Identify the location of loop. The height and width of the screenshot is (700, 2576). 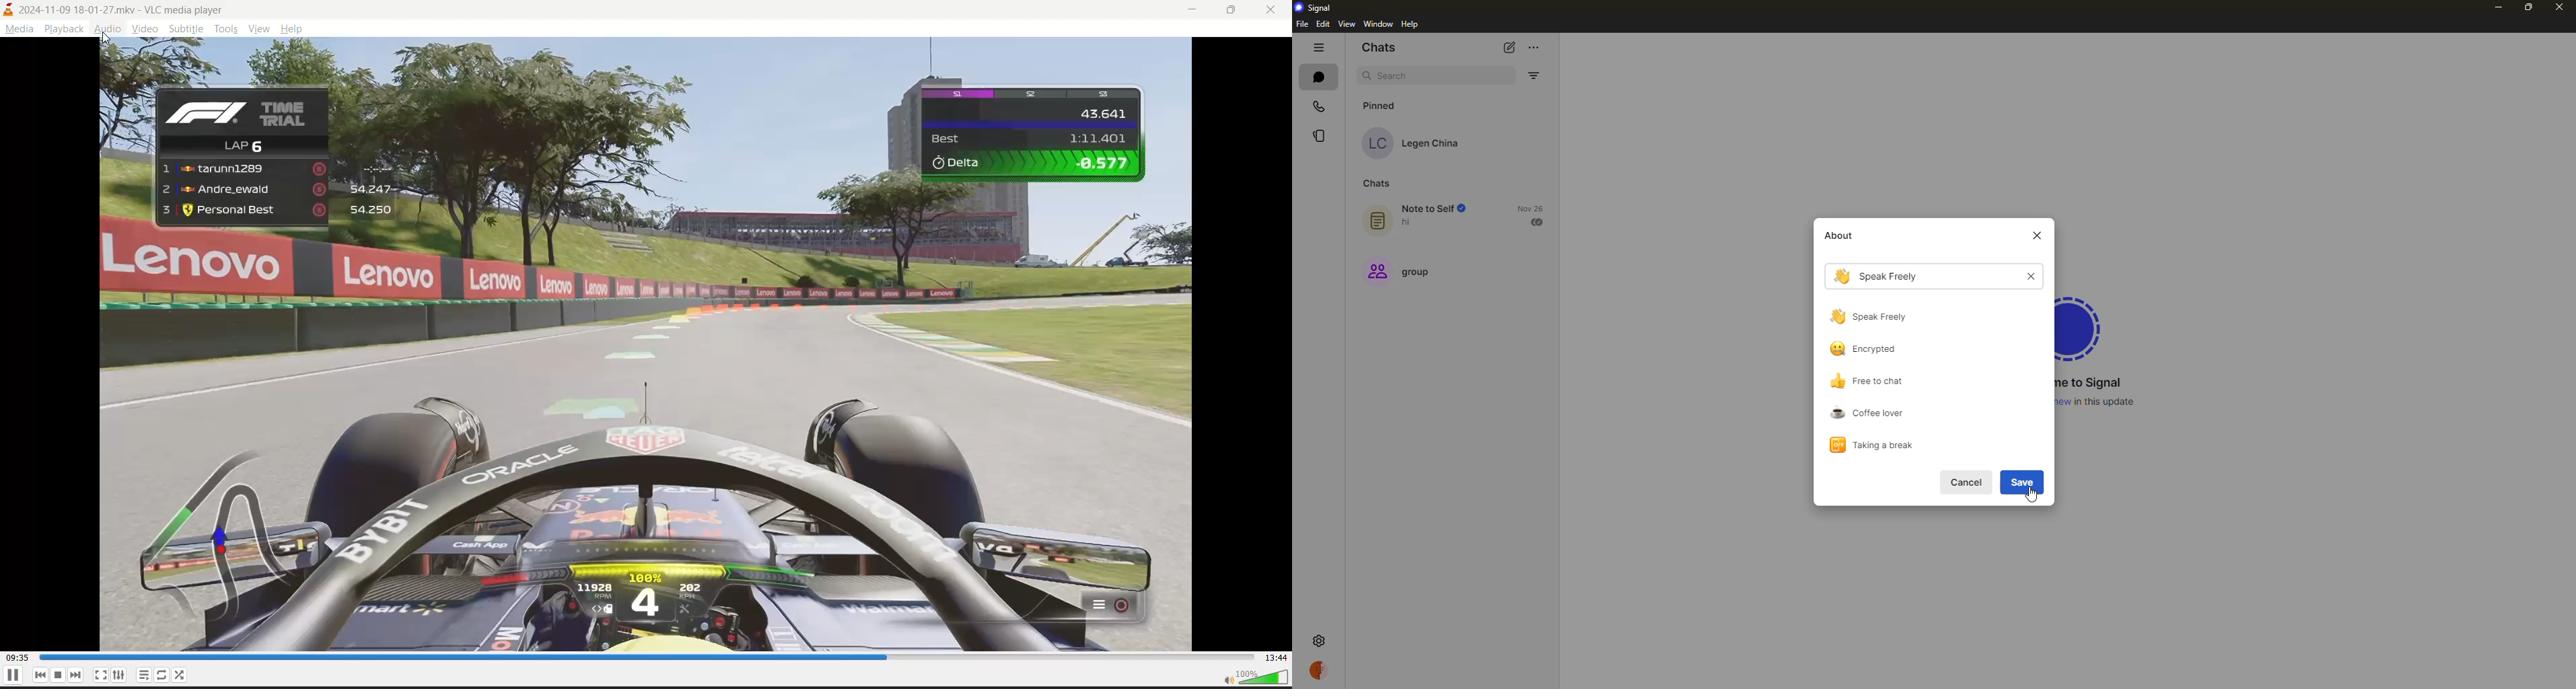
(161, 676).